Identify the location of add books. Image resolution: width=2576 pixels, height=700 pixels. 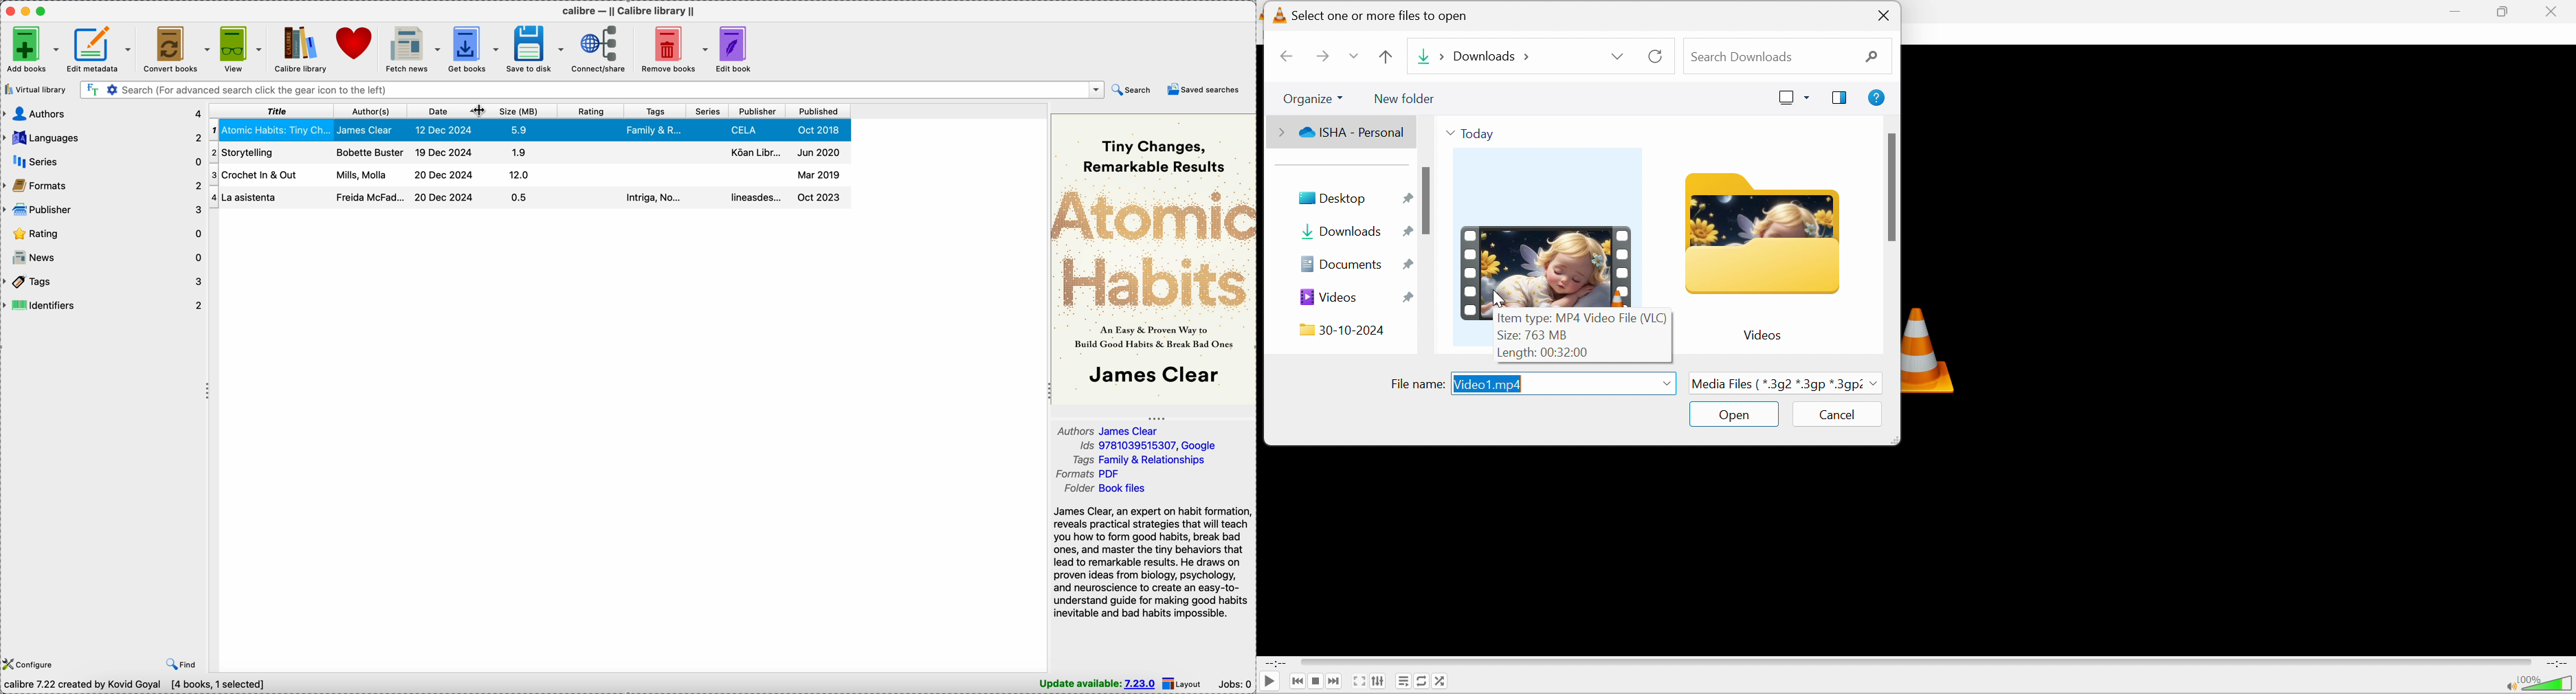
(31, 50).